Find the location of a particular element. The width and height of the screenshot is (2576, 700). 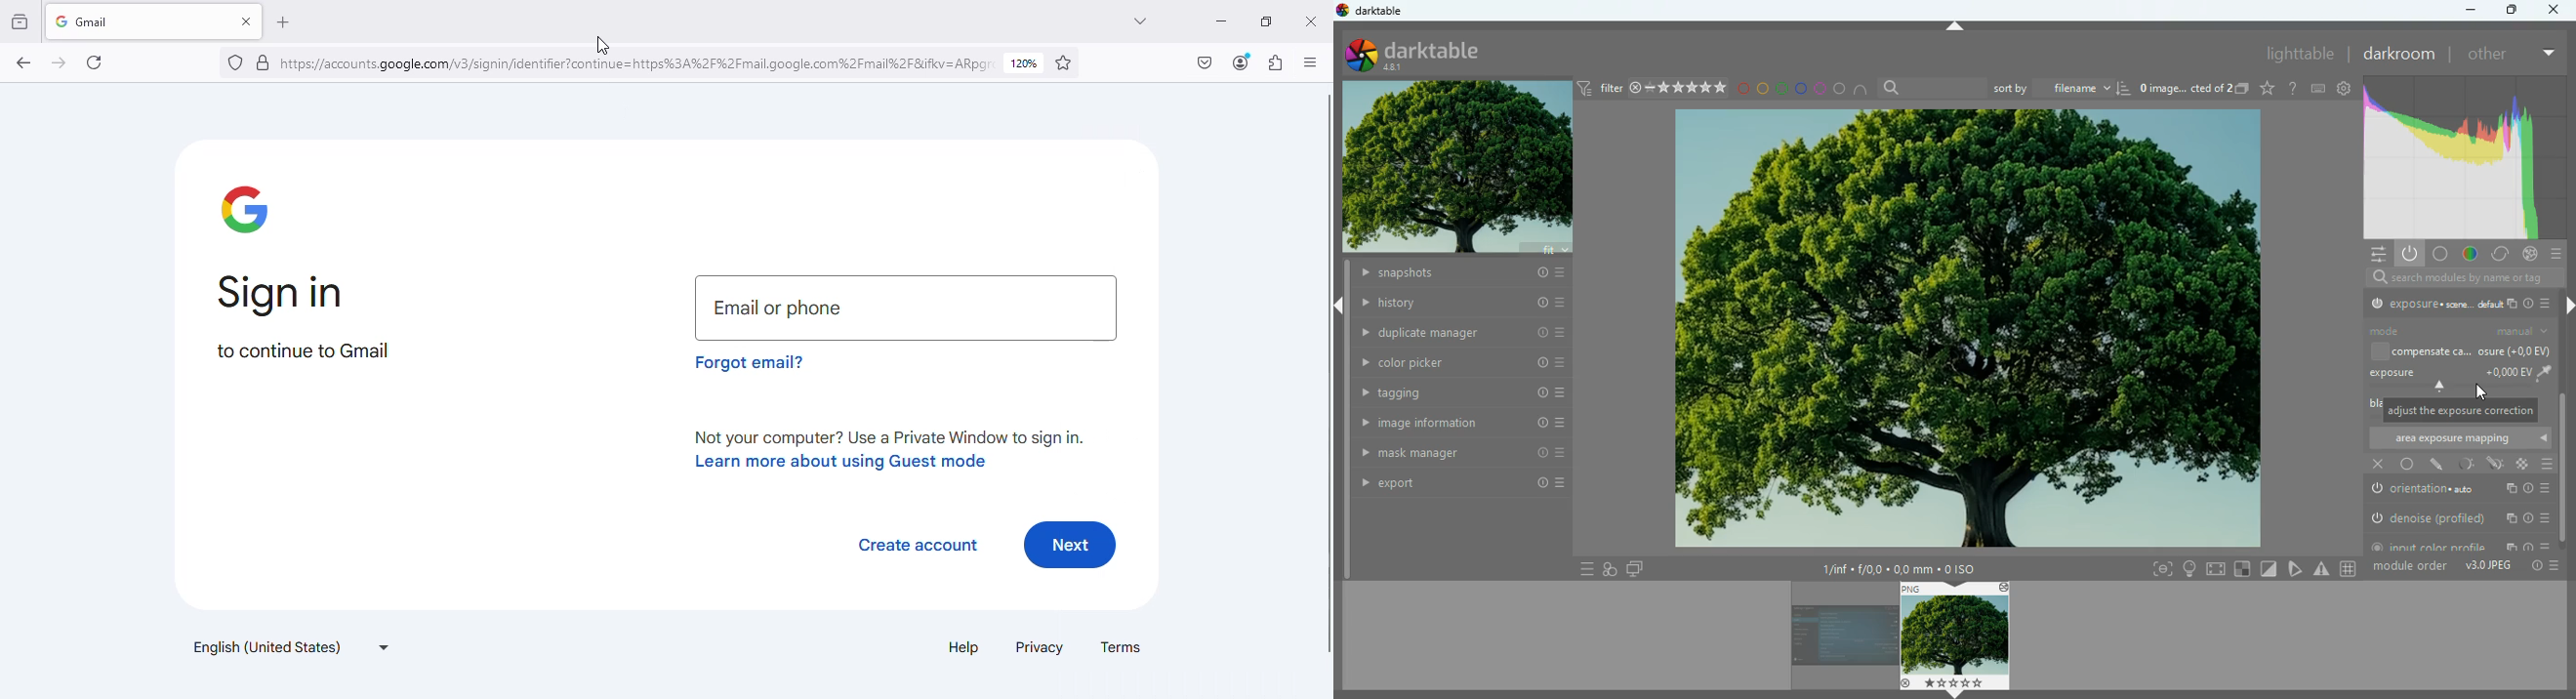

light is located at coordinates (2188, 568).